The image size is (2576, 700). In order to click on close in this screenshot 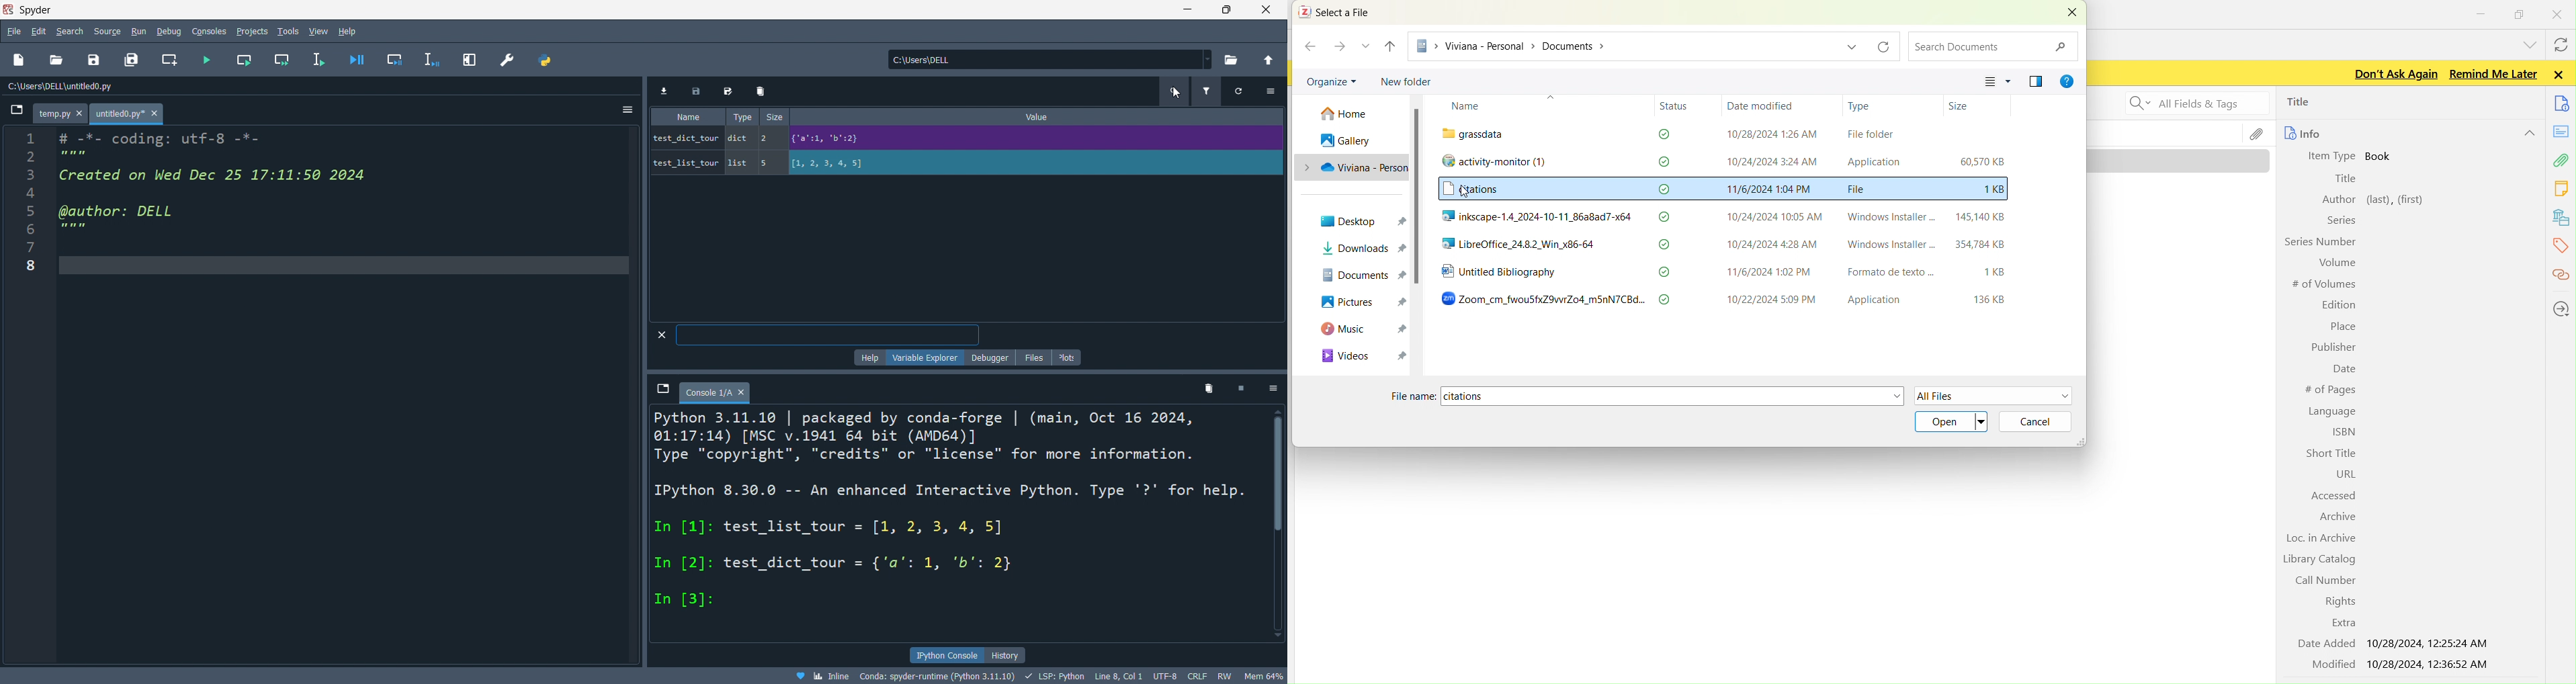, I will do `click(1265, 11)`.